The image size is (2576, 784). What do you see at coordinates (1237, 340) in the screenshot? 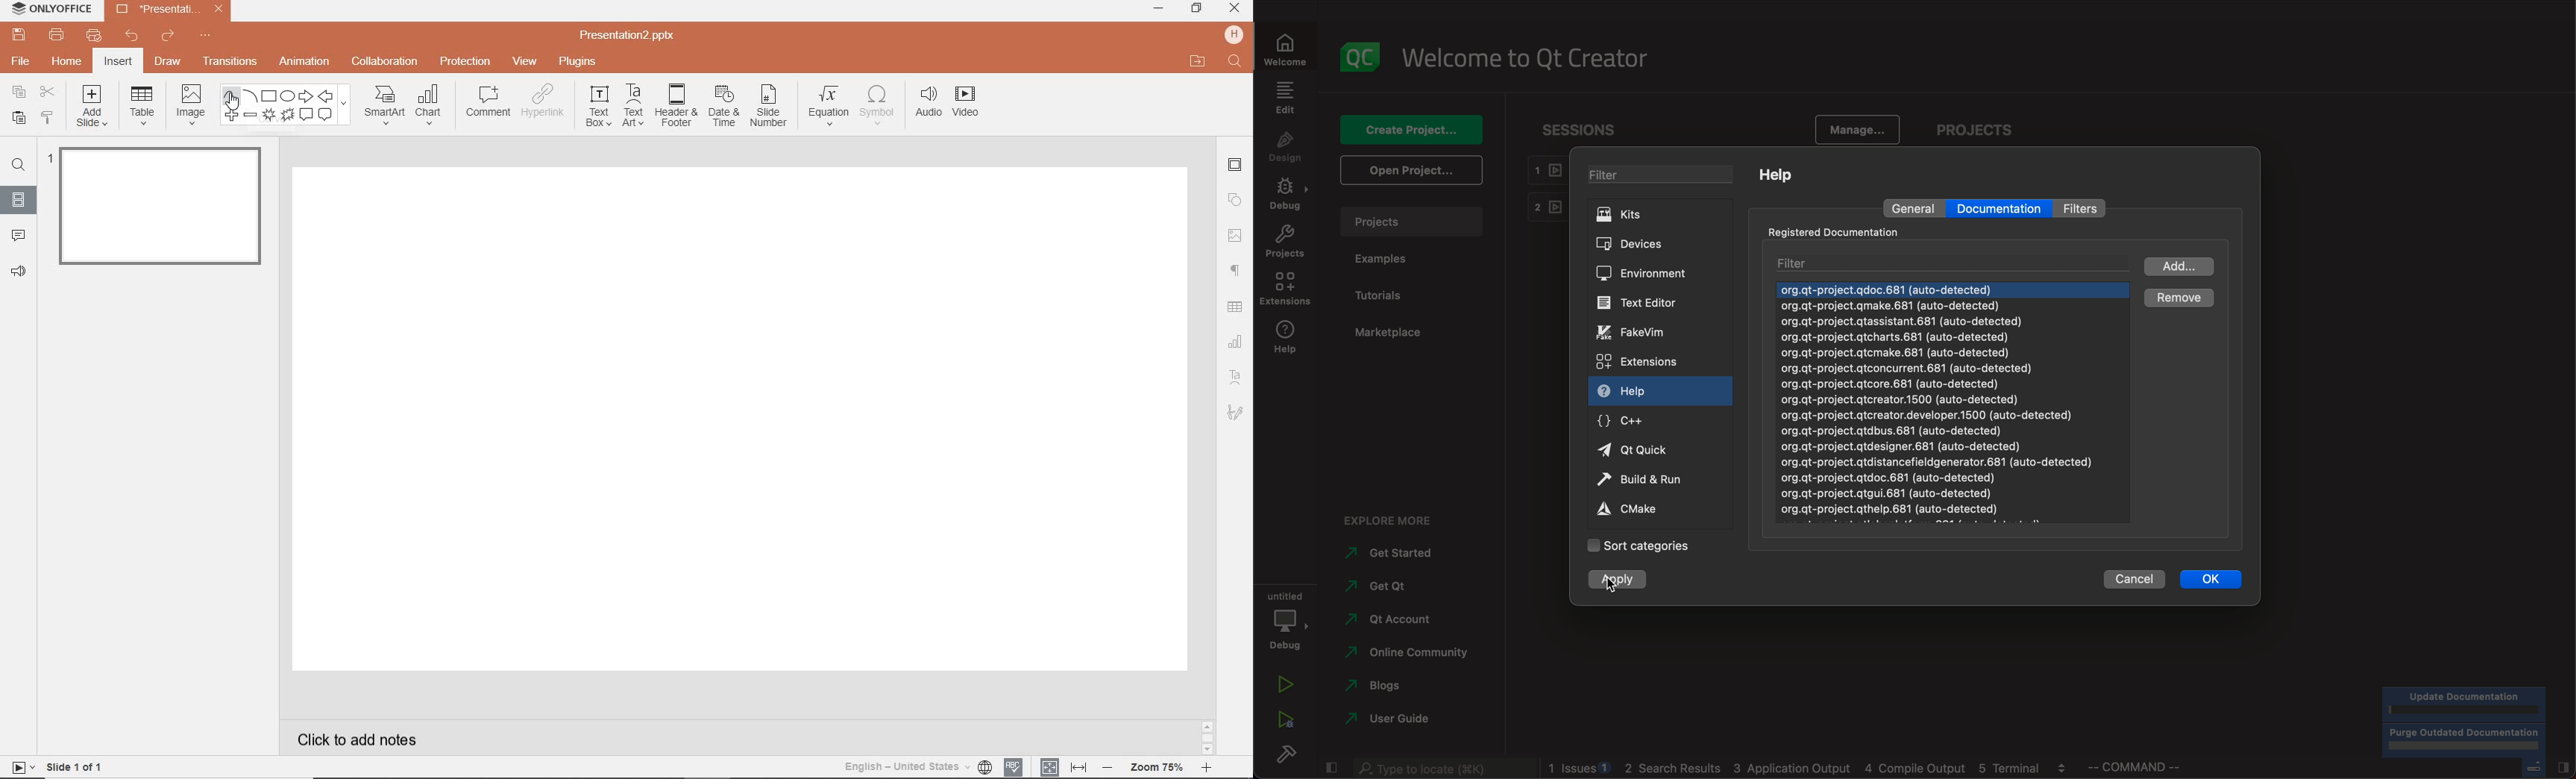
I see `CHART SETTINGS` at bounding box center [1237, 340].